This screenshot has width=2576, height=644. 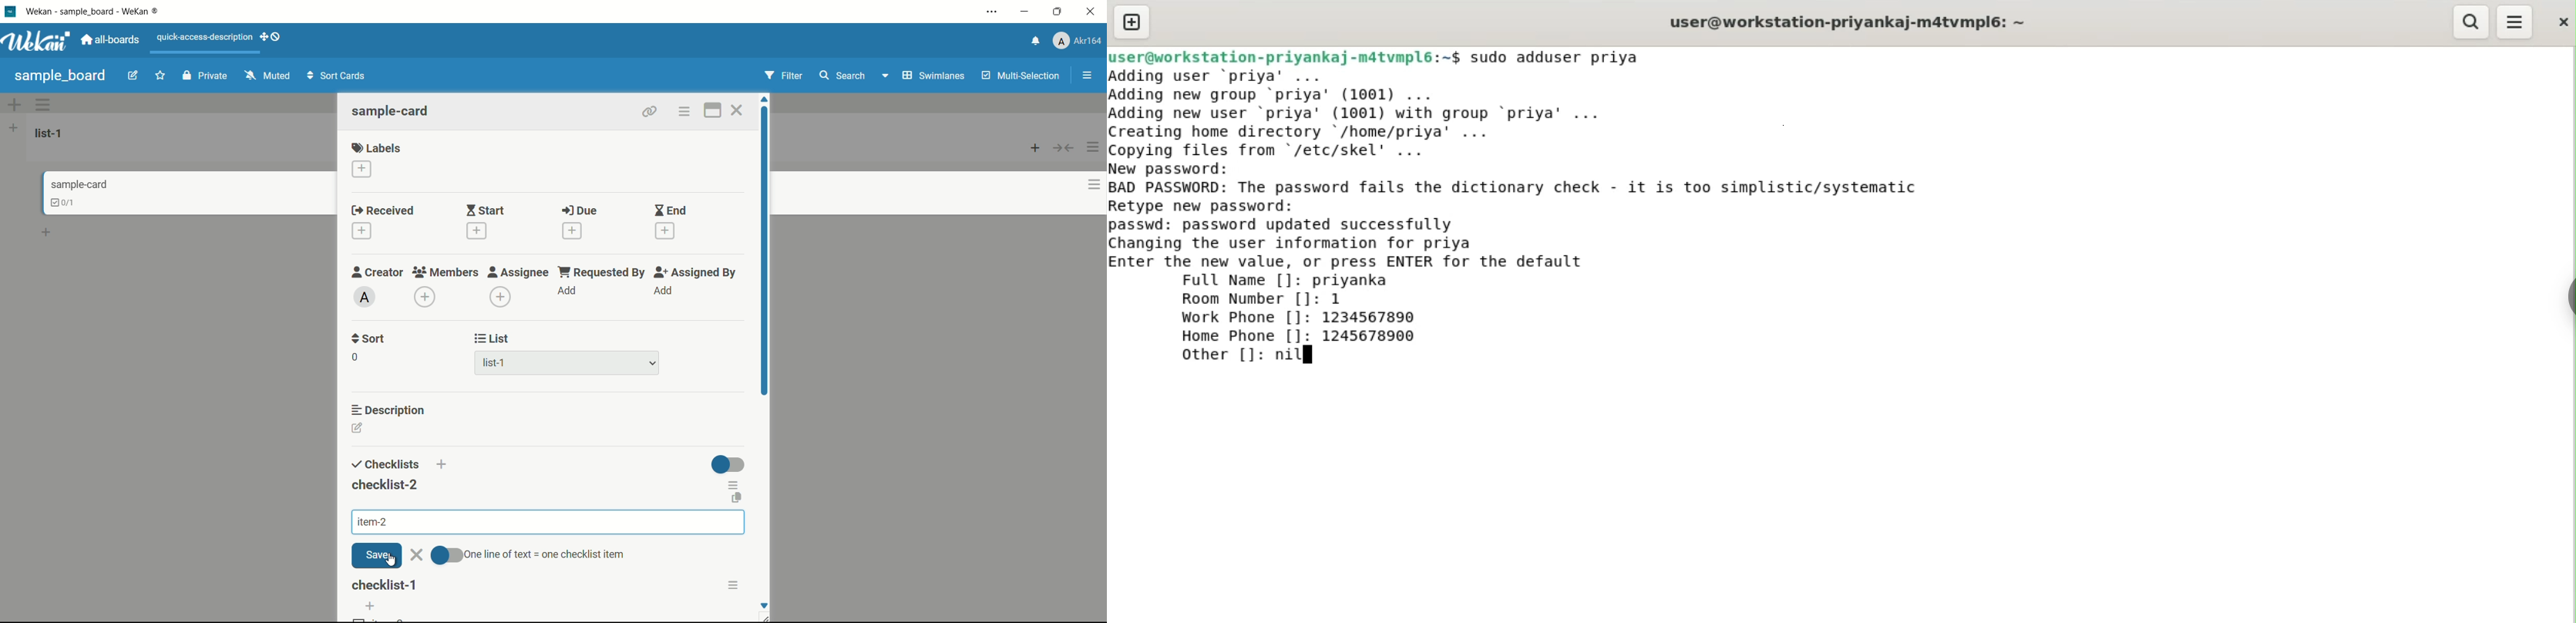 I want to click on priyanka, so click(x=1354, y=280).